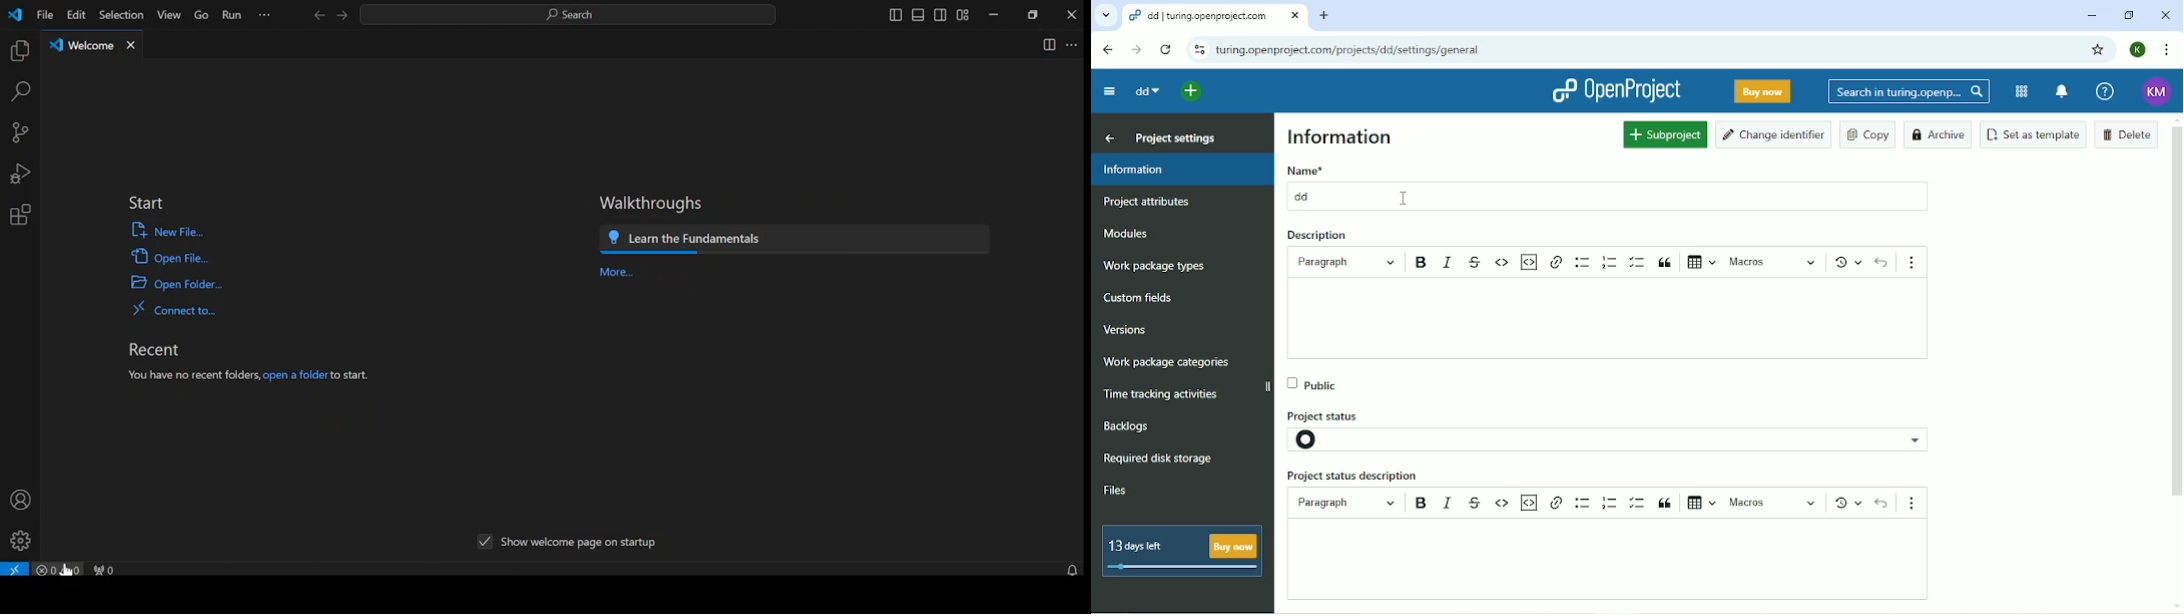 Image resolution: width=2184 pixels, height=616 pixels. Describe the element at coordinates (1116, 491) in the screenshot. I see `Files` at that location.